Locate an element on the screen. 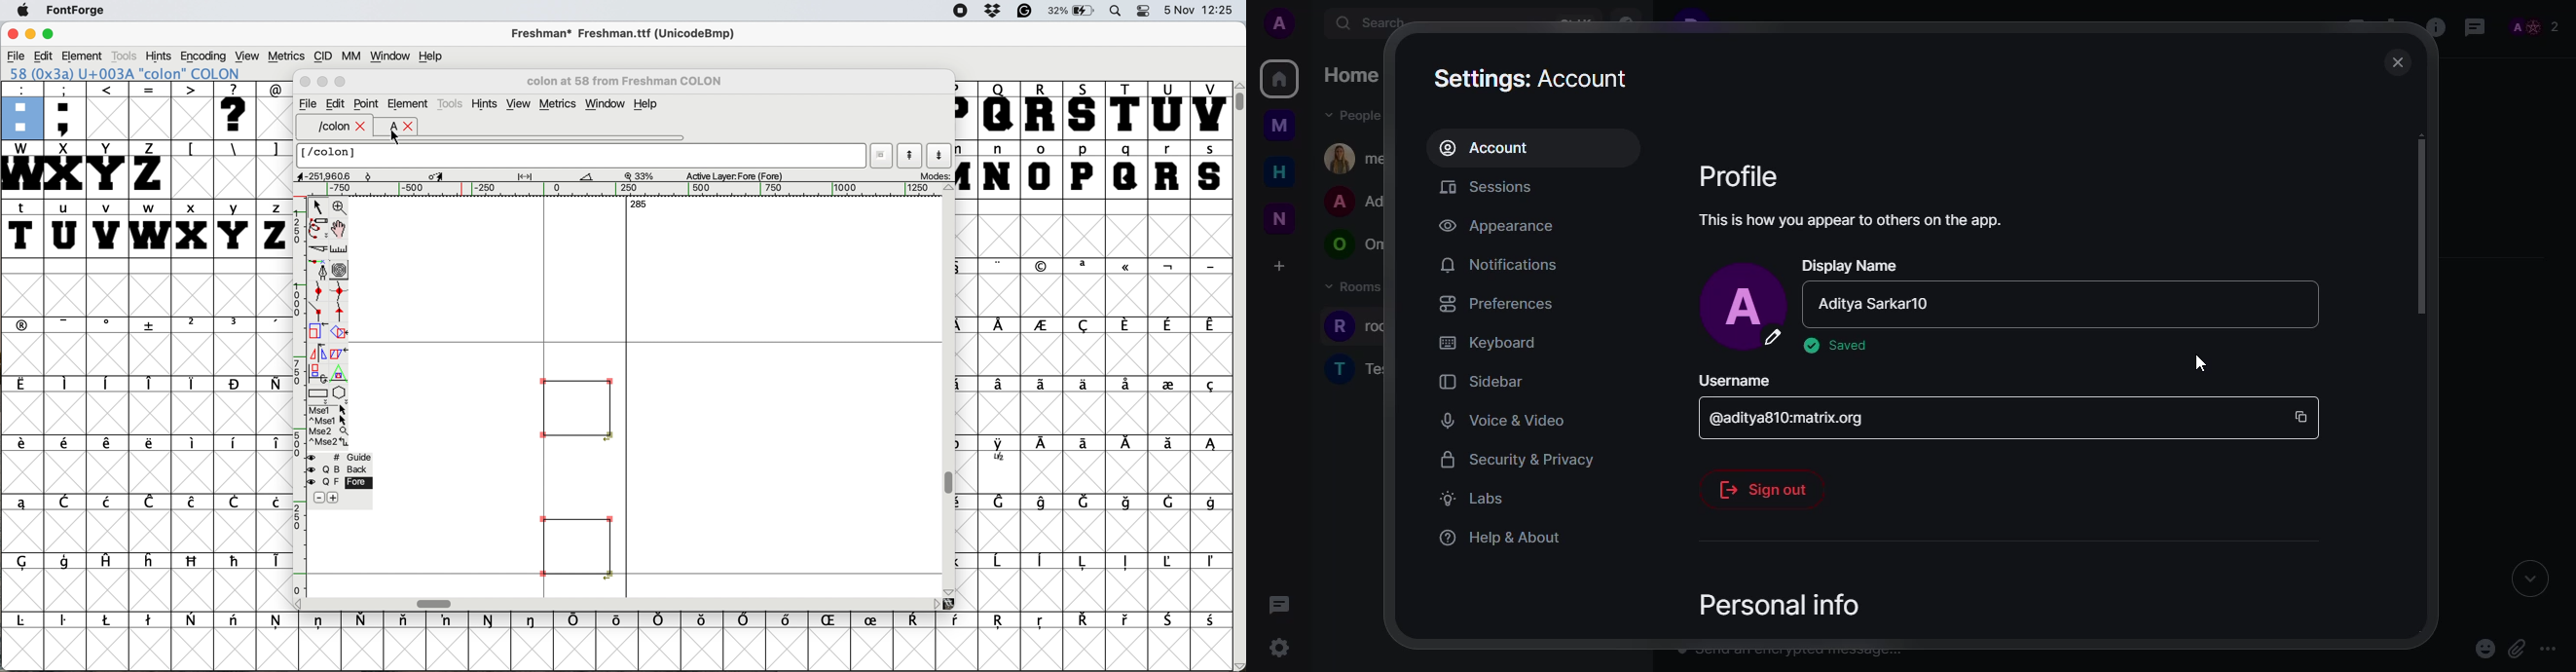  horizontal scroll bar is located at coordinates (624, 603).